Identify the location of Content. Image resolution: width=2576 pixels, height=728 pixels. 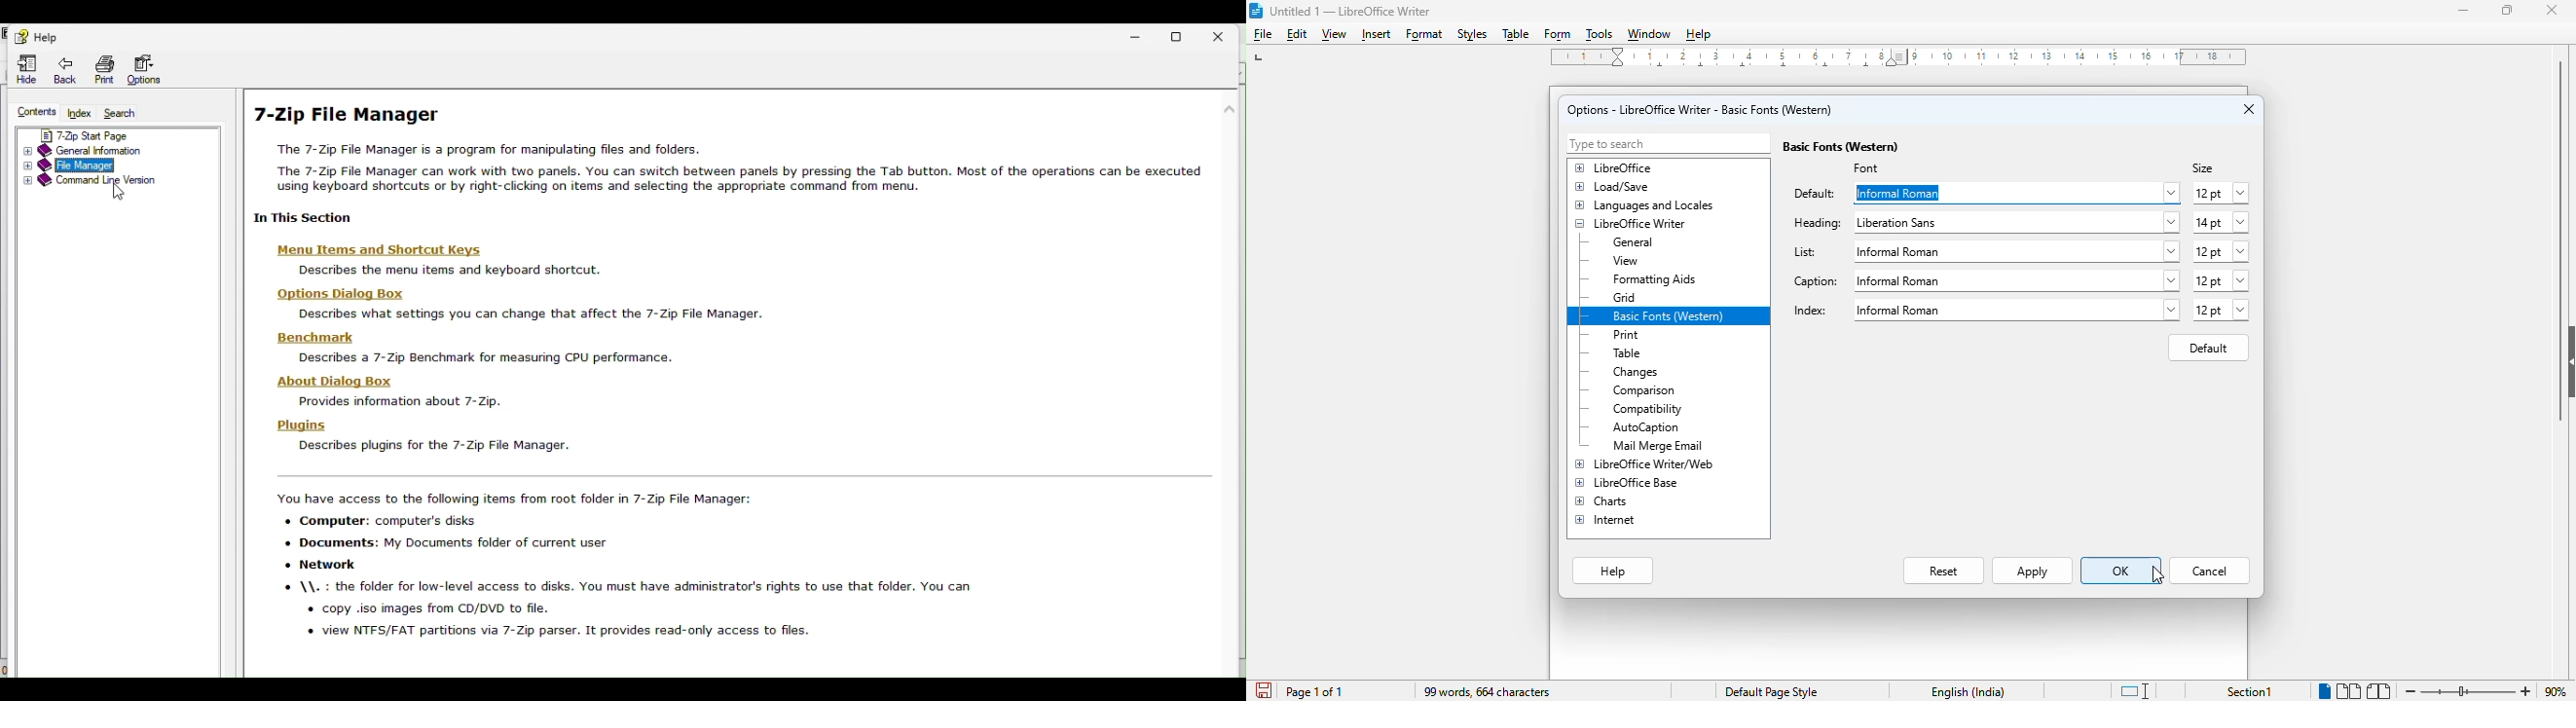
(30, 113).